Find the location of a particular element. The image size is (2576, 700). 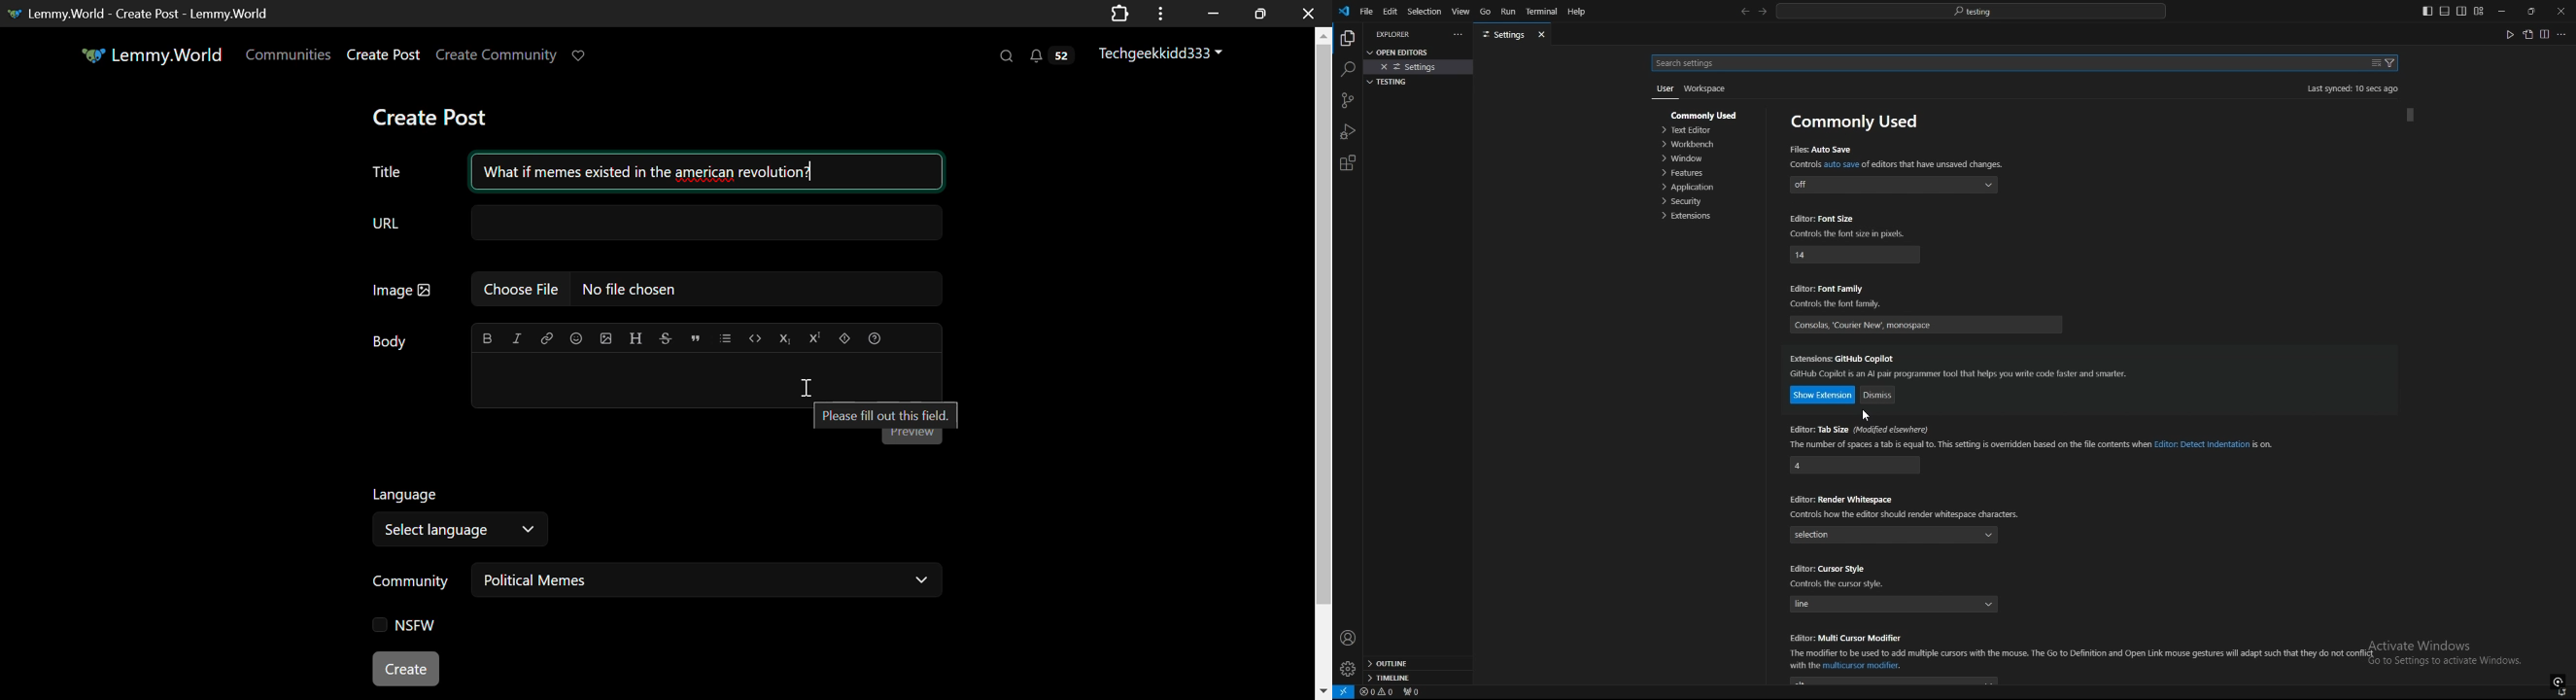

What if memes existed in the american revolution? is located at coordinates (711, 172).